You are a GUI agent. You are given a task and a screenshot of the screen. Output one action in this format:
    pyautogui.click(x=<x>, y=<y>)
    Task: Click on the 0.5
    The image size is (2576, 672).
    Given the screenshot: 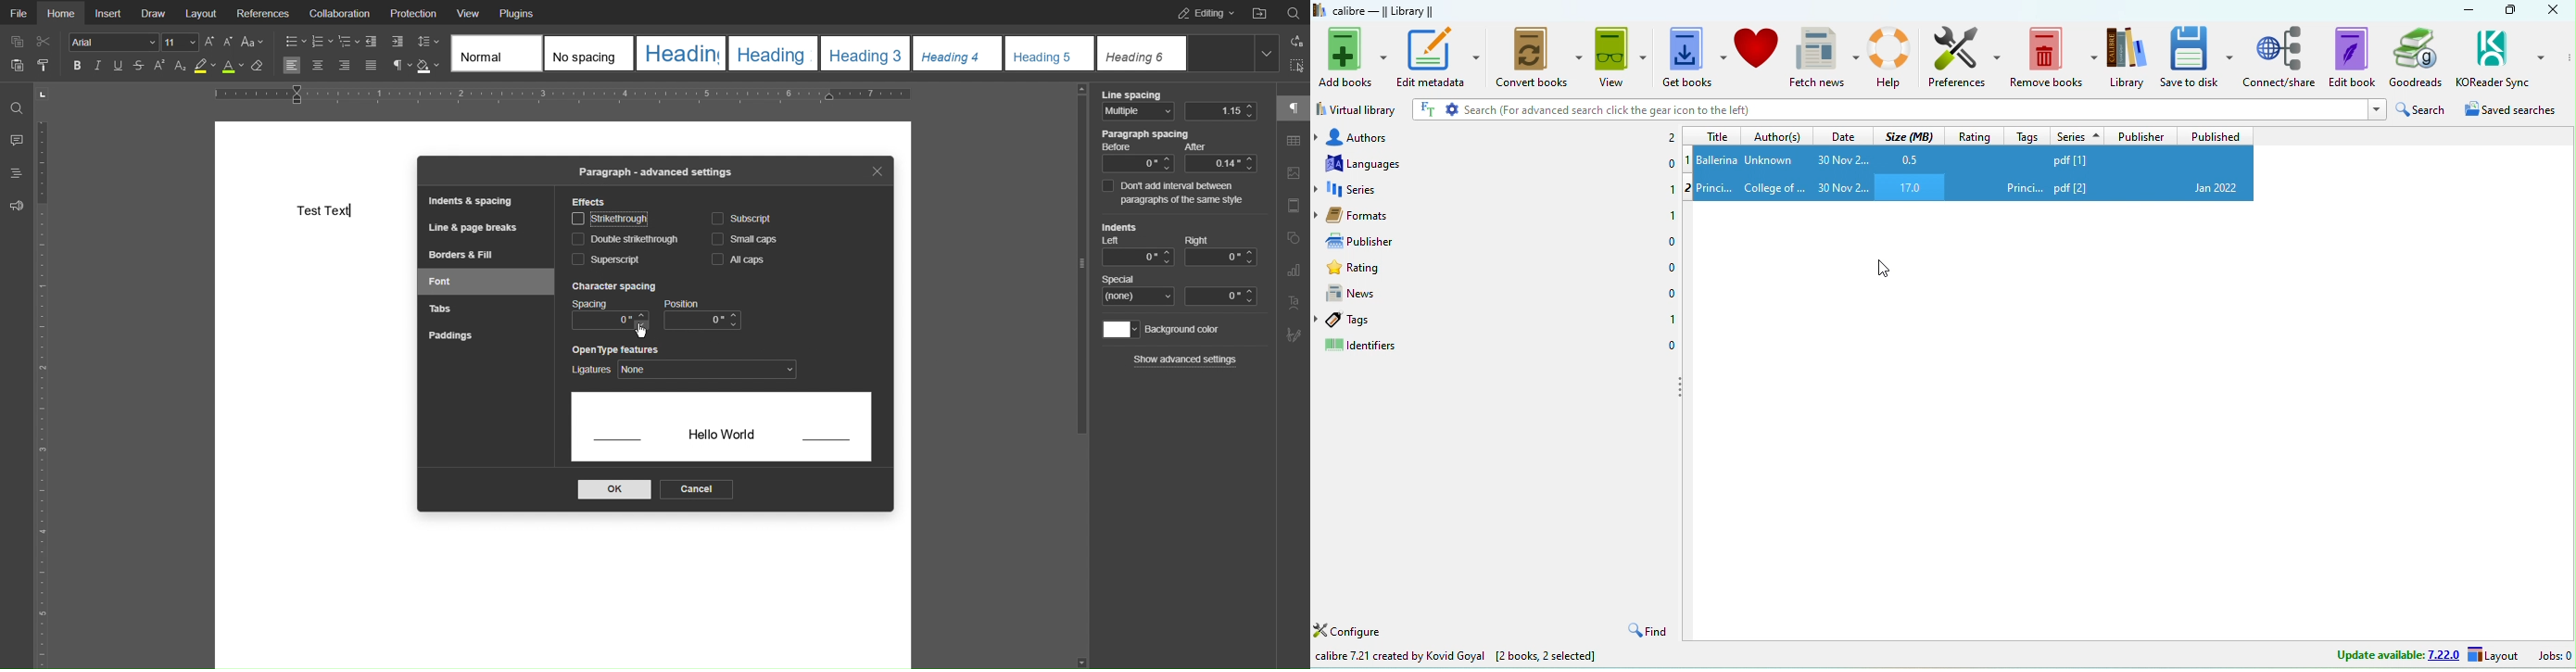 What is the action you would take?
    pyautogui.click(x=1909, y=158)
    